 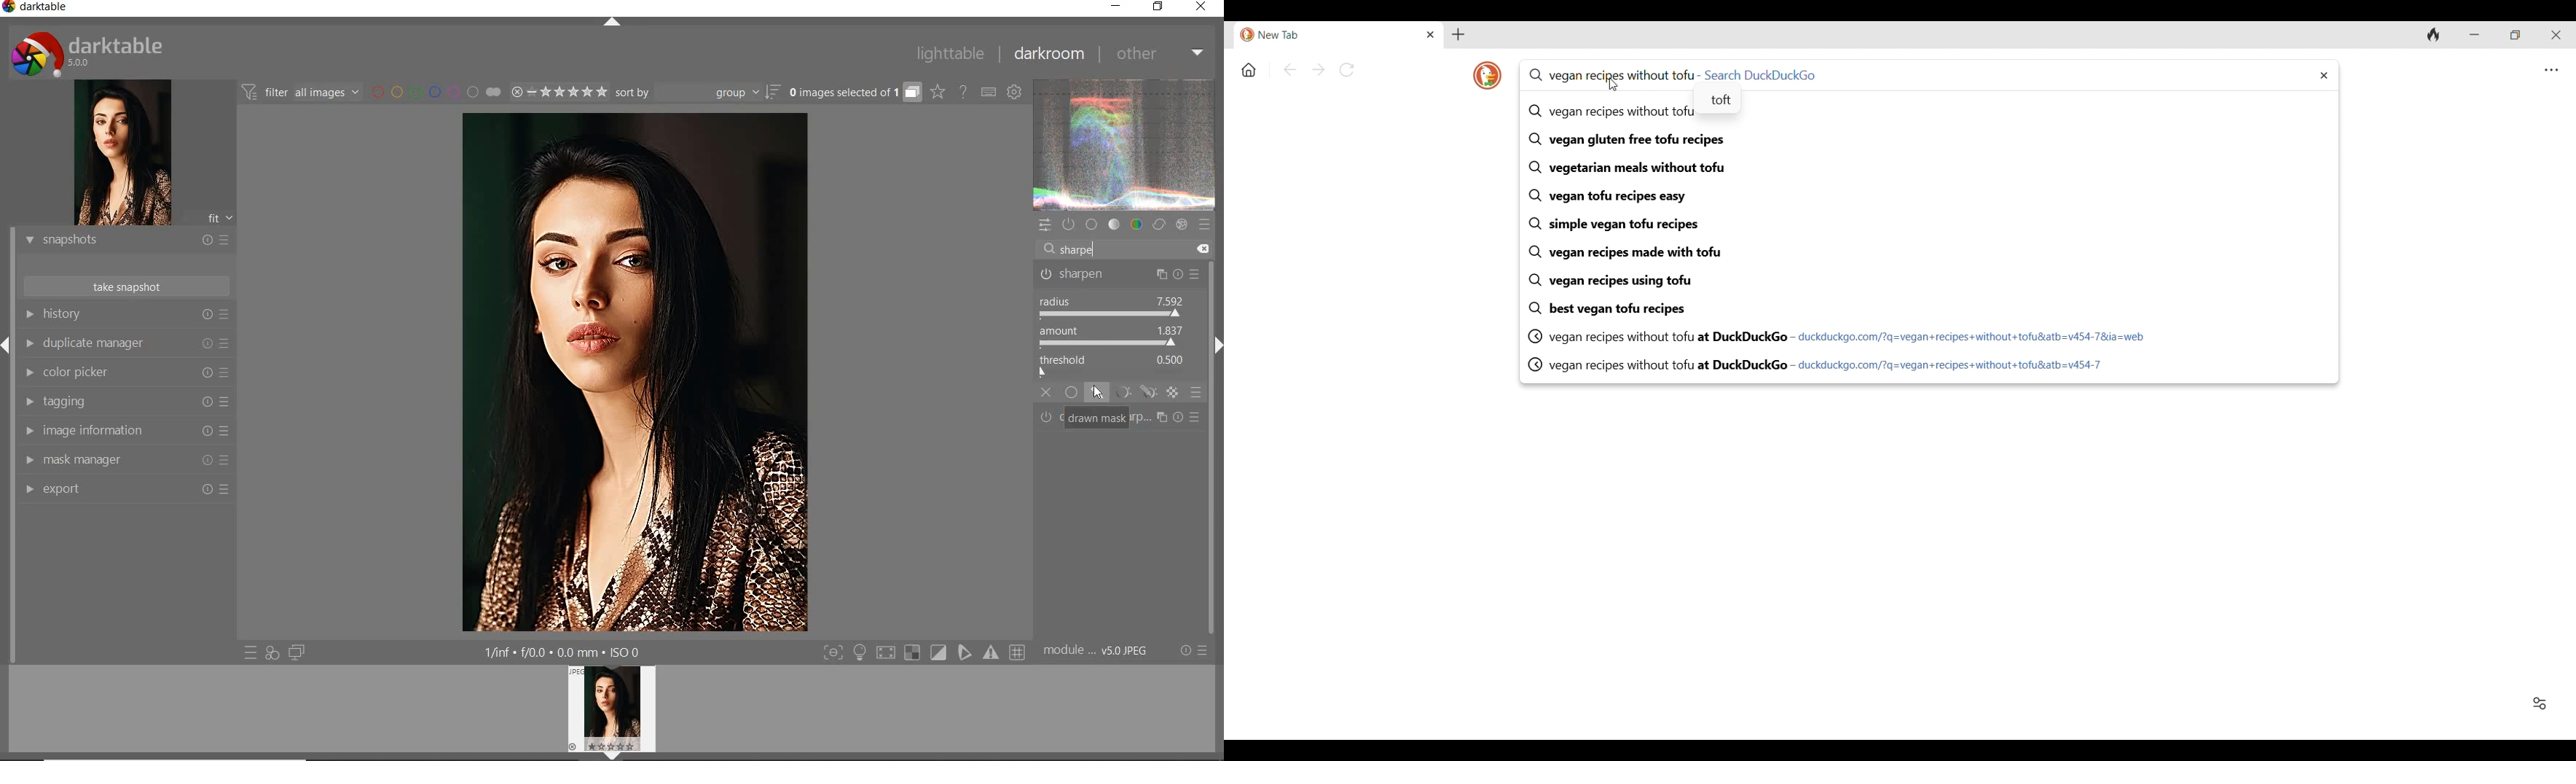 I want to click on Show interface in a smaller tab, so click(x=2515, y=35).